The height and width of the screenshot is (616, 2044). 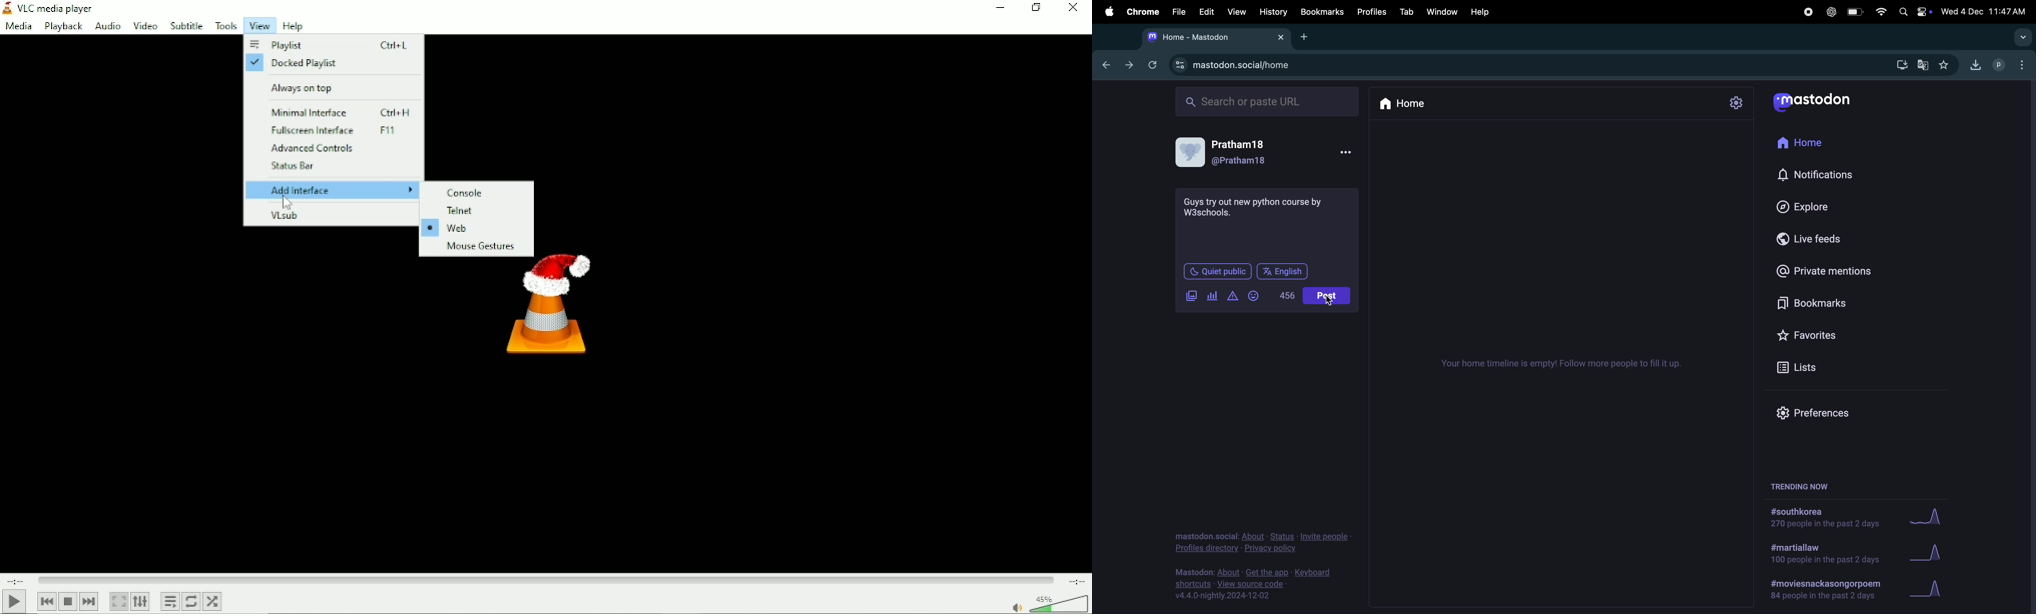 I want to click on VLC media player, so click(x=54, y=8).